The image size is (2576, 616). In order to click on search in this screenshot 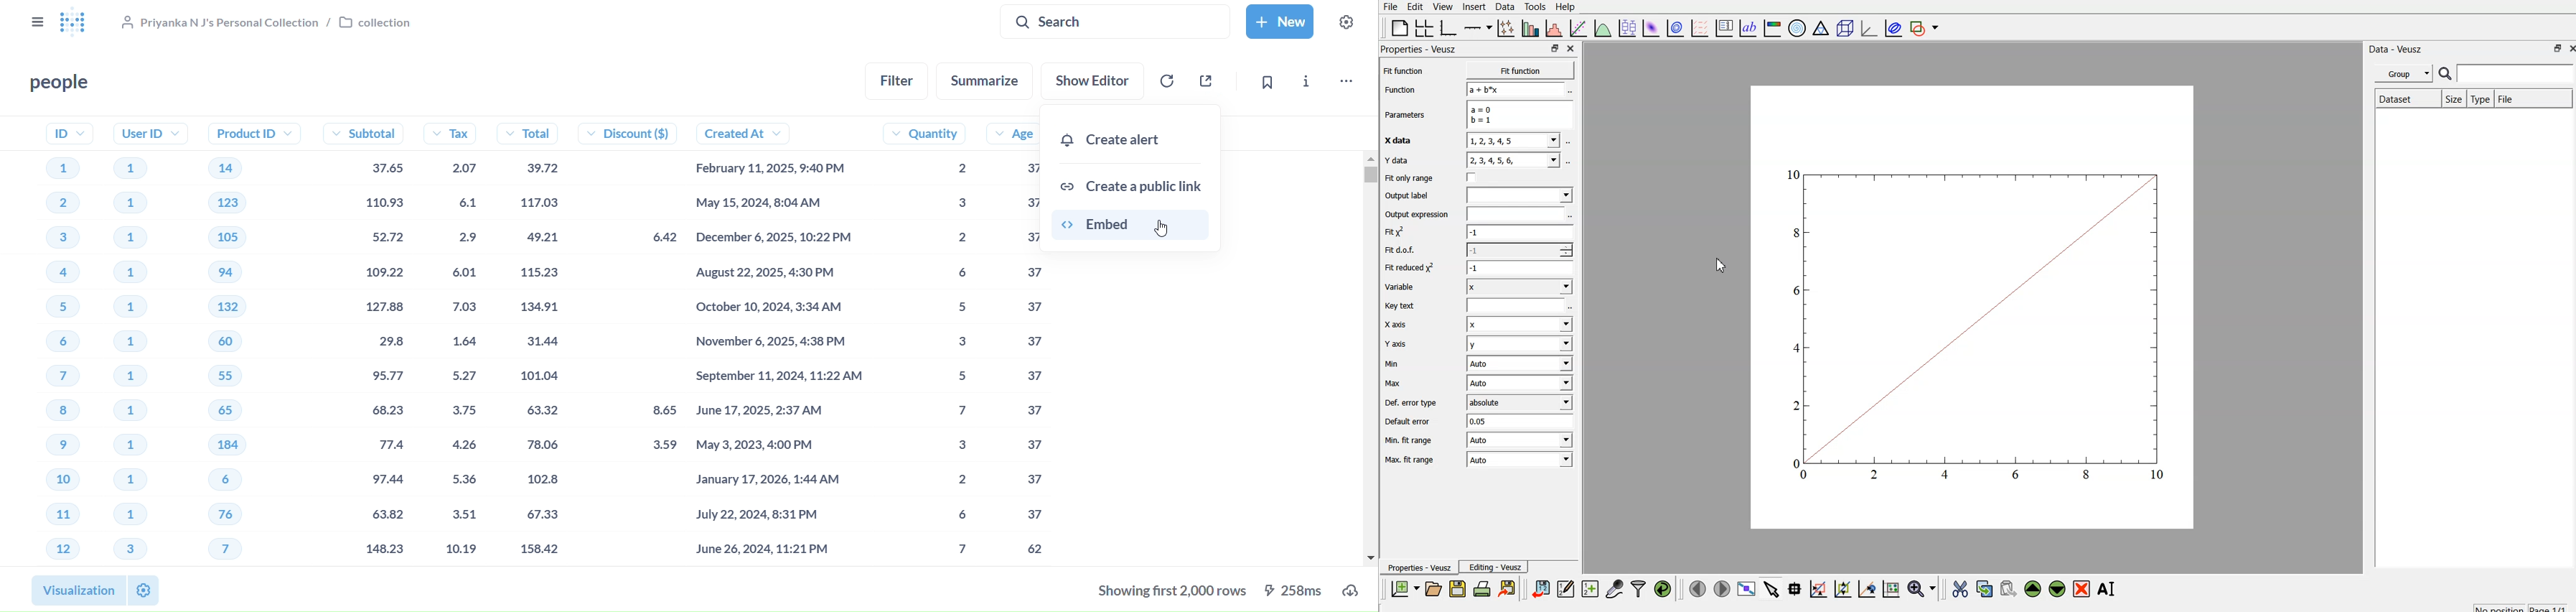, I will do `click(1115, 22)`.